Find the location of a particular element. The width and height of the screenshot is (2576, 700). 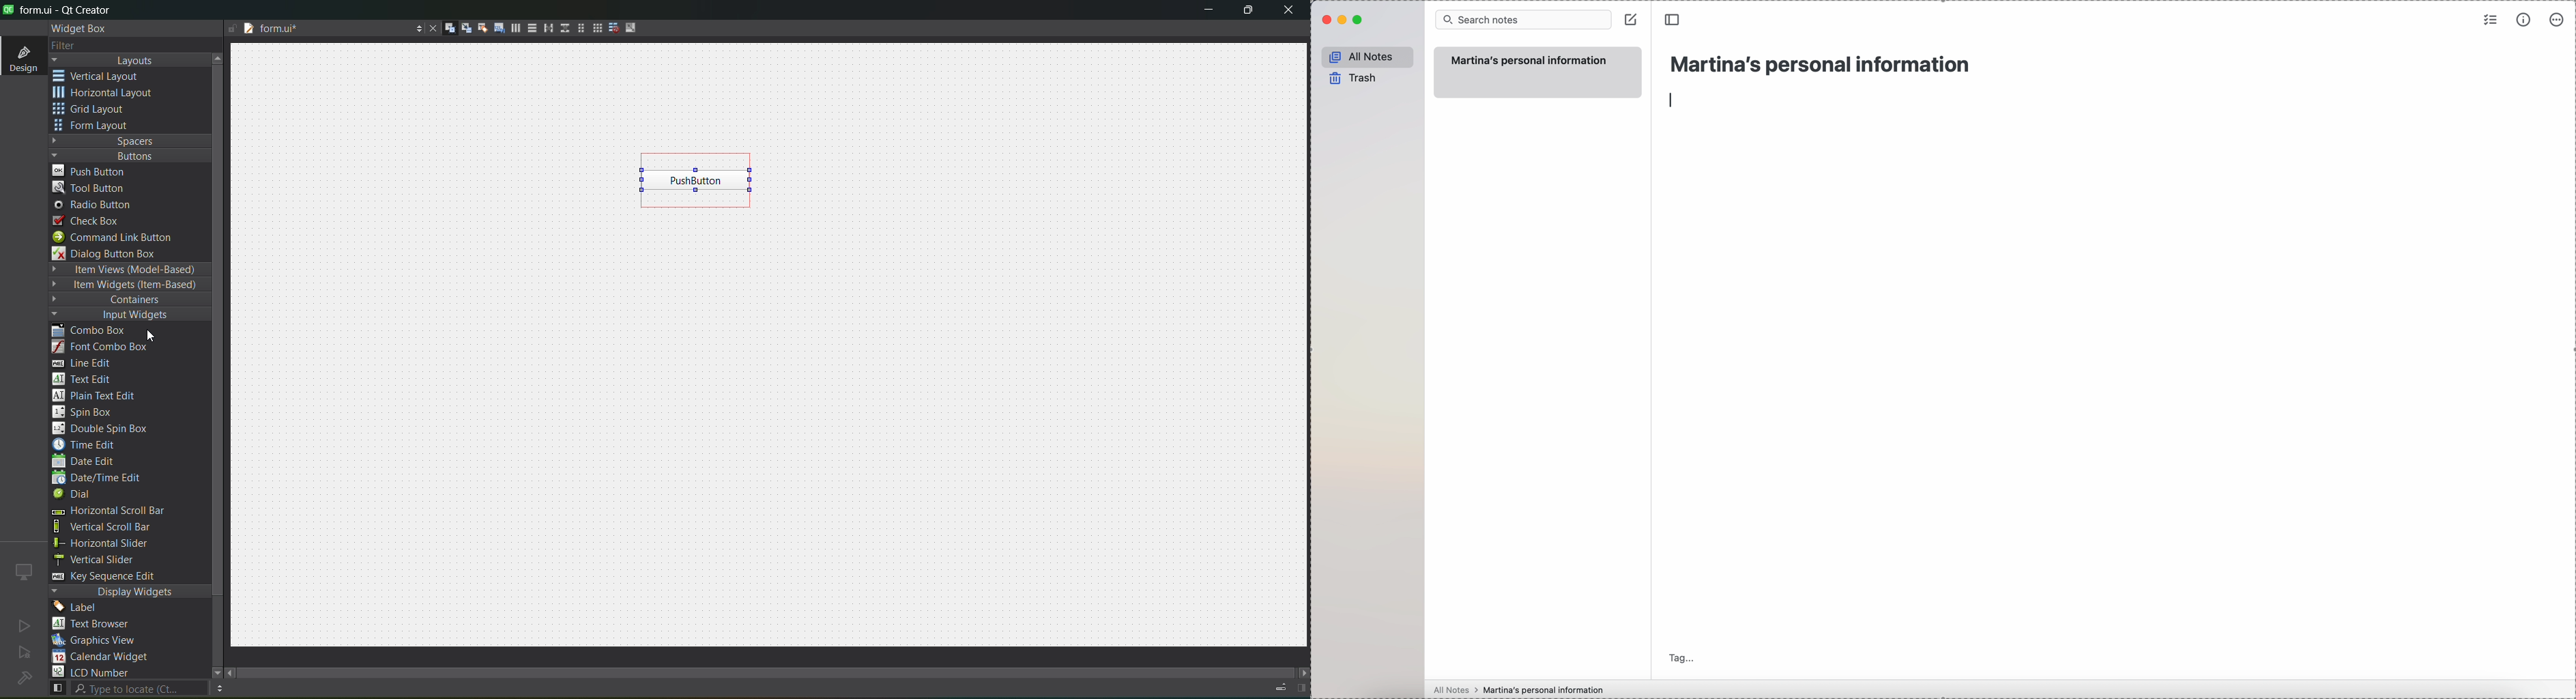

no active project is located at coordinates (24, 625).